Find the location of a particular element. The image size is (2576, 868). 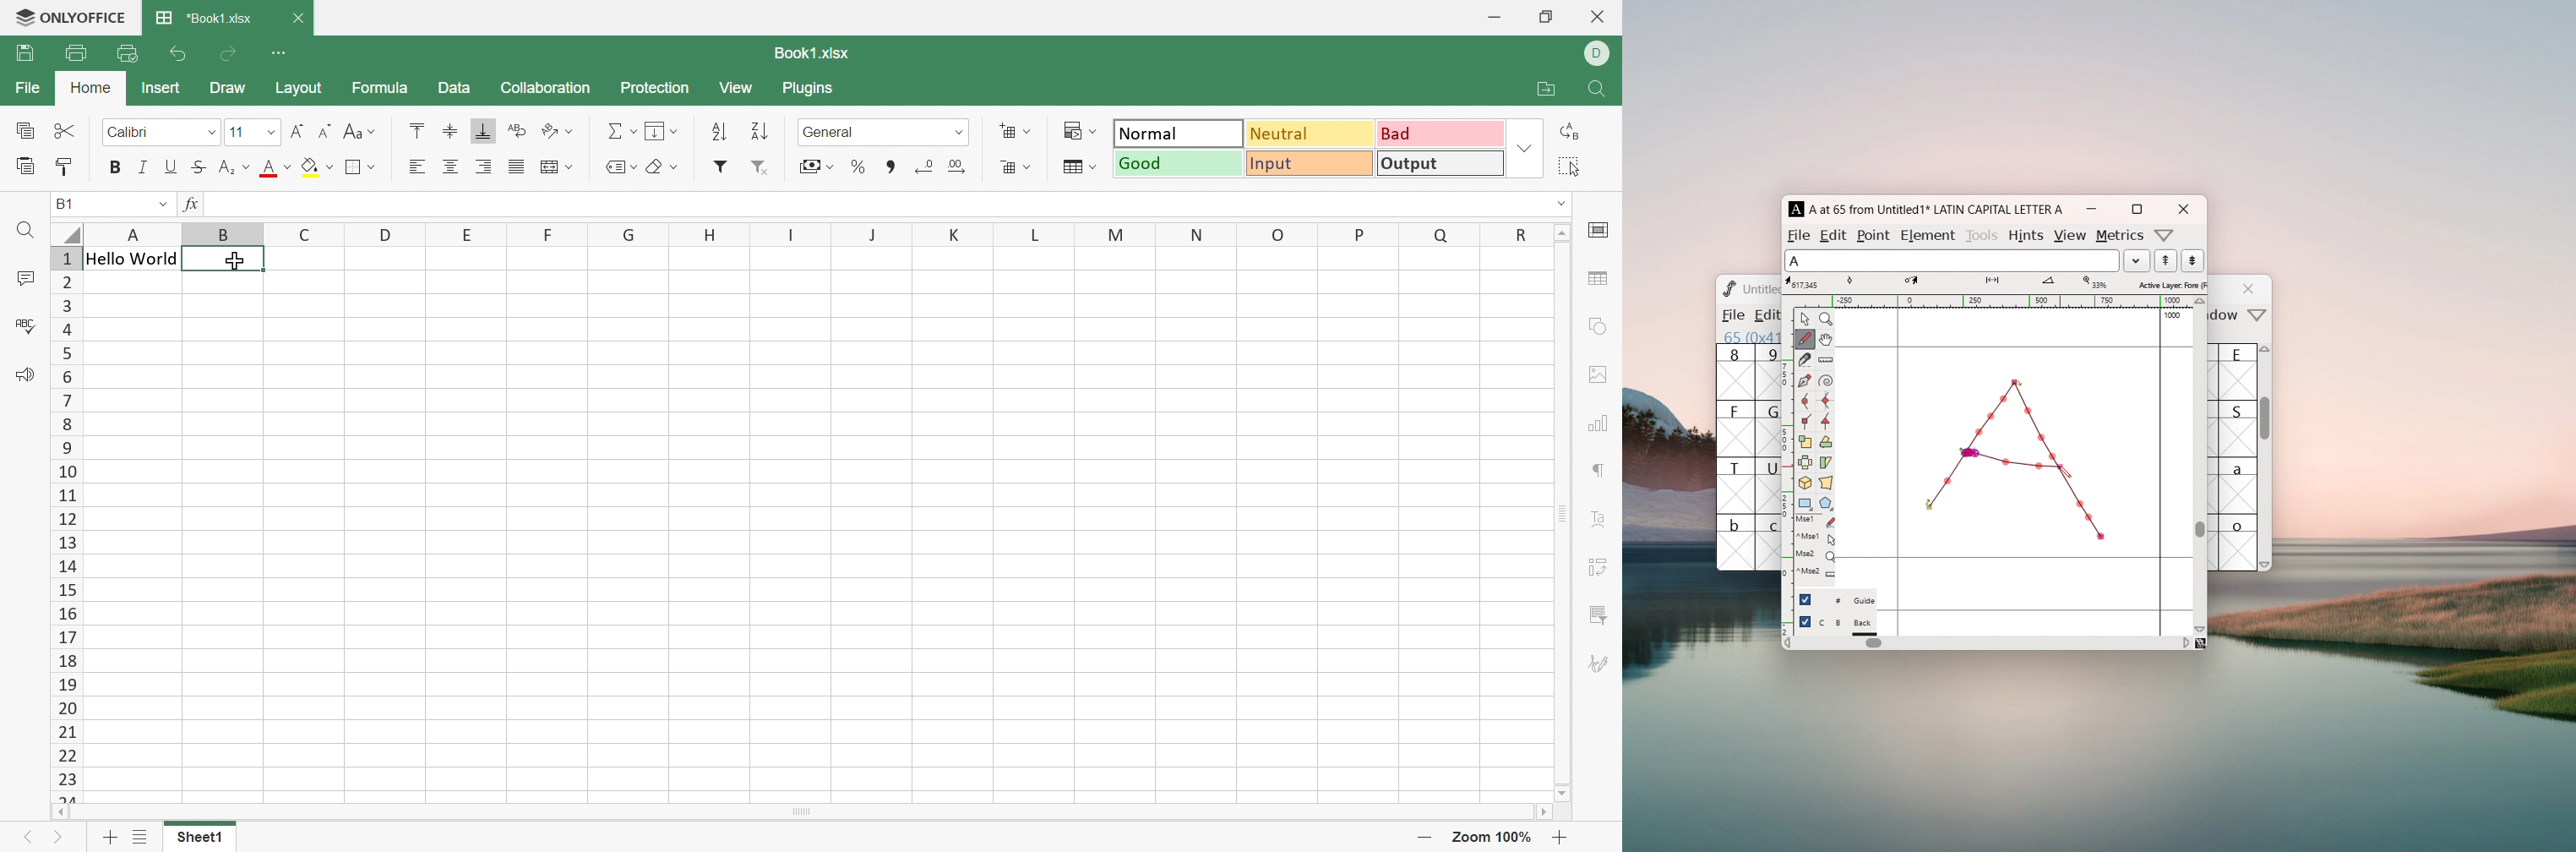

Scroll down is located at coordinates (1565, 793).